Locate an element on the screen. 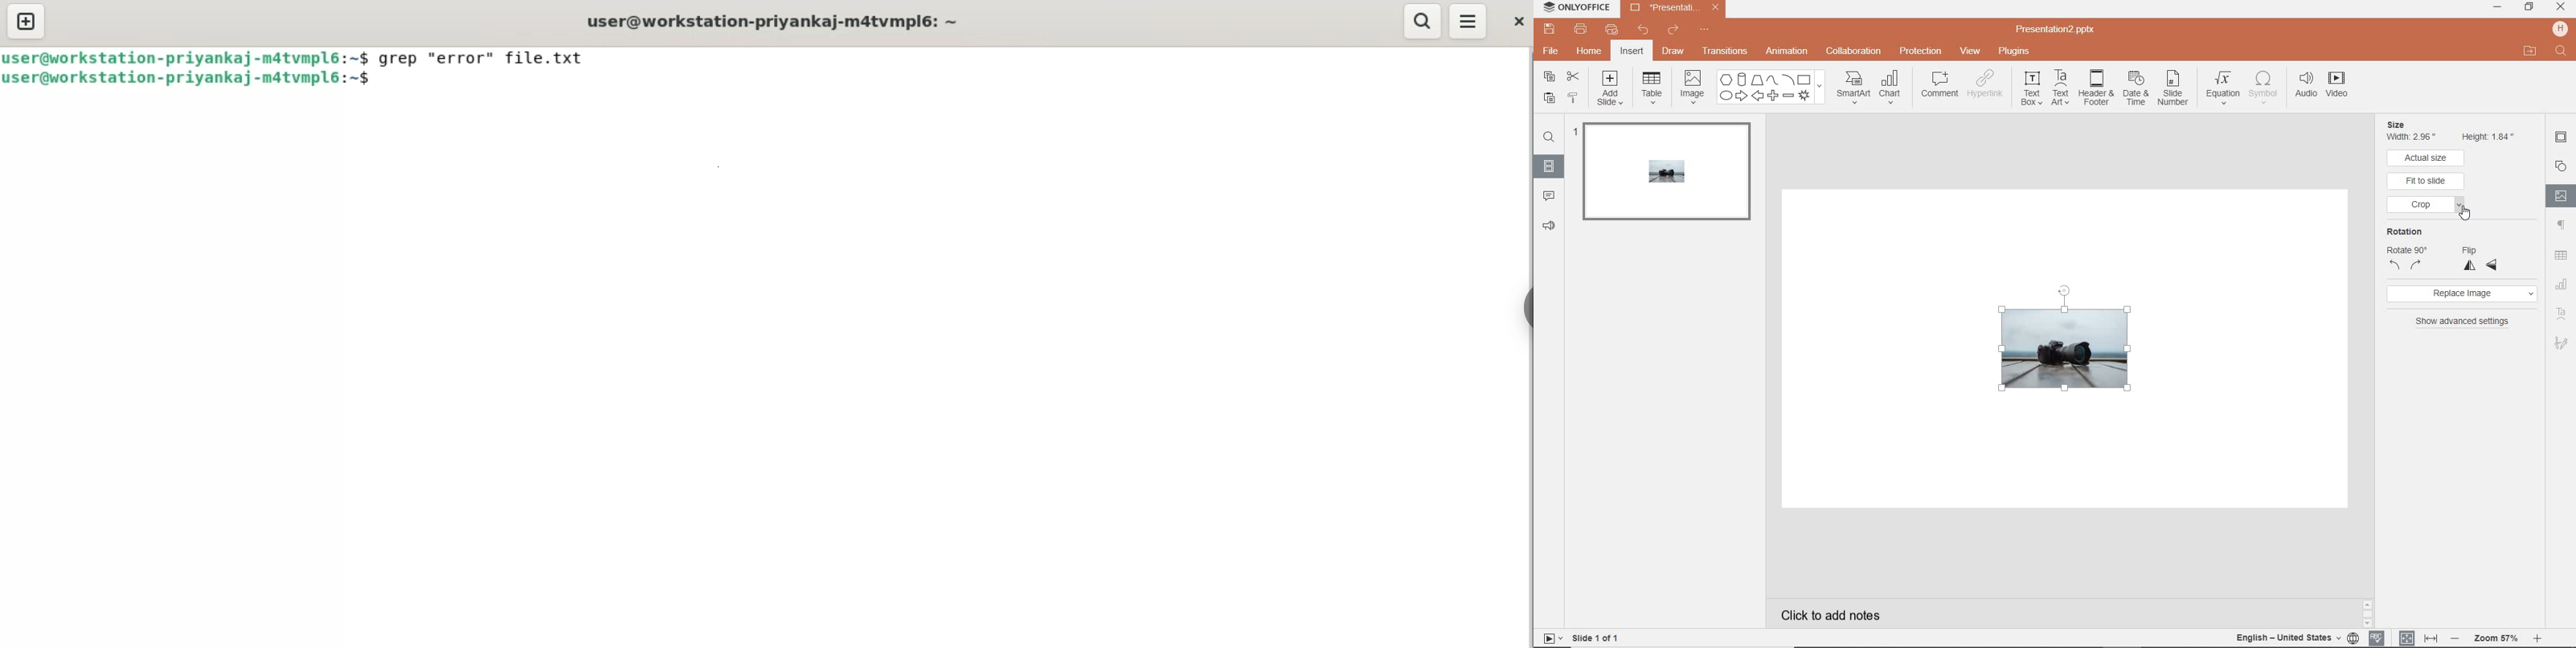 The image size is (2576, 672). view is located at coordinates (1971, 50).